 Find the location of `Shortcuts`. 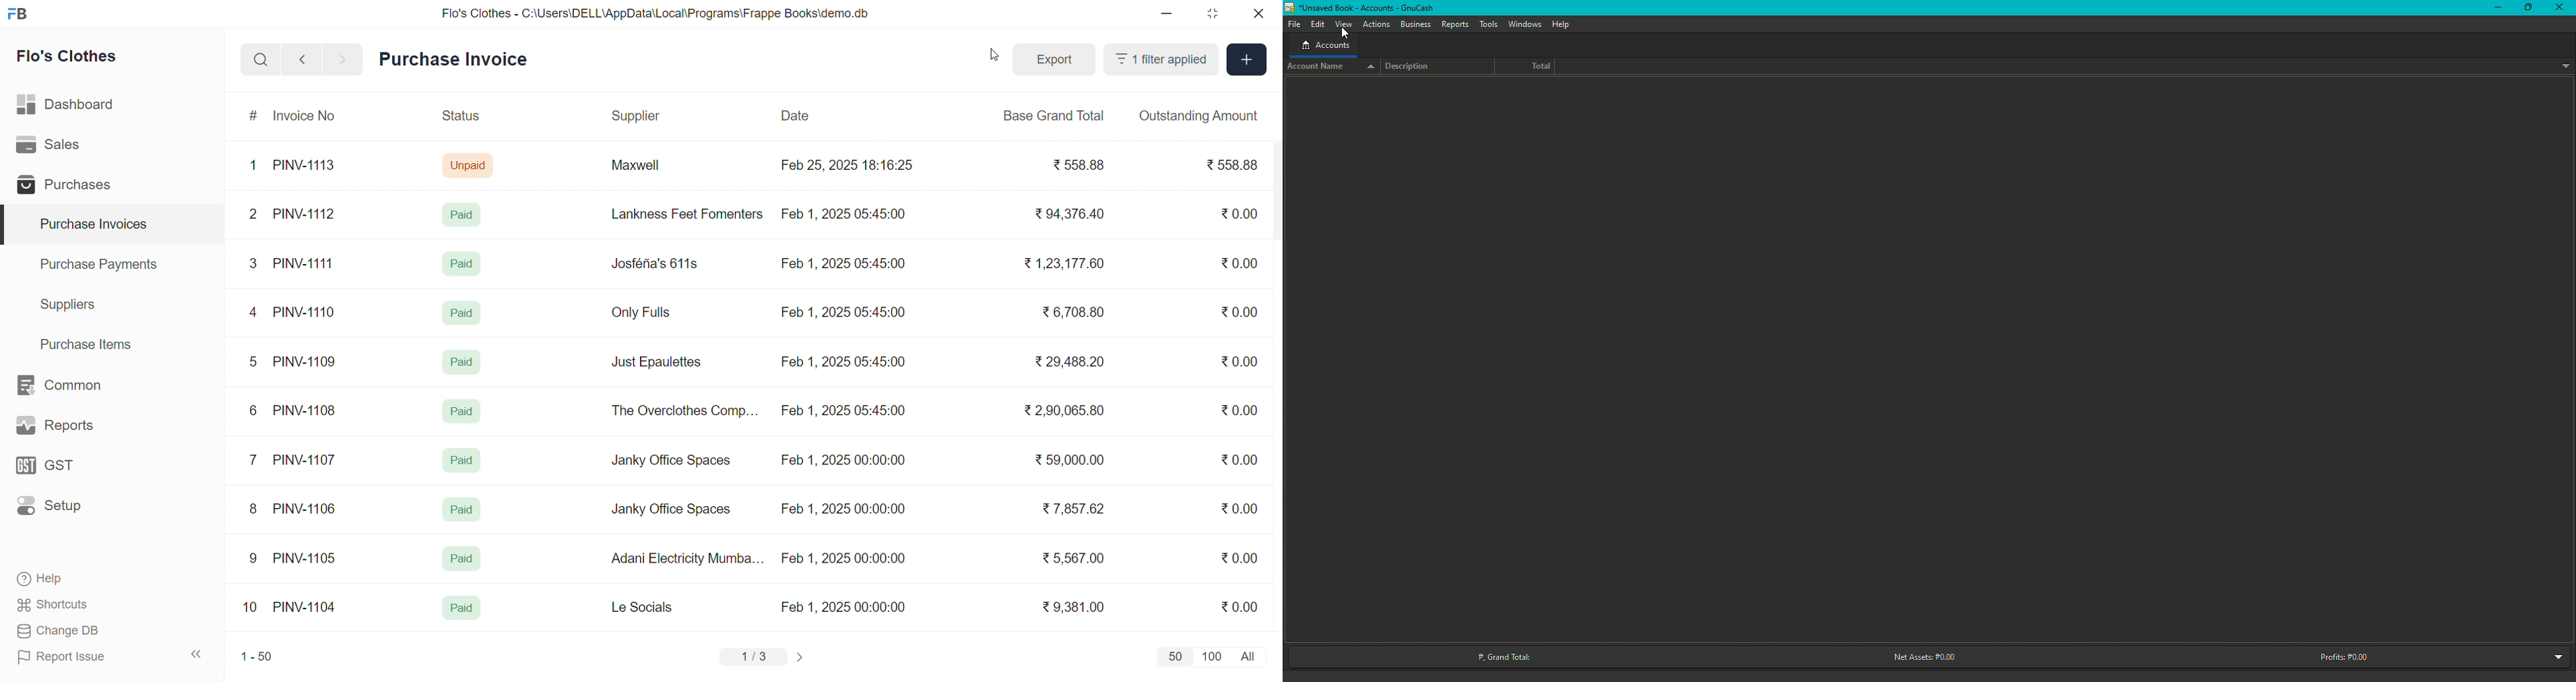

Shortcuts is located at coordinates (84, 605).